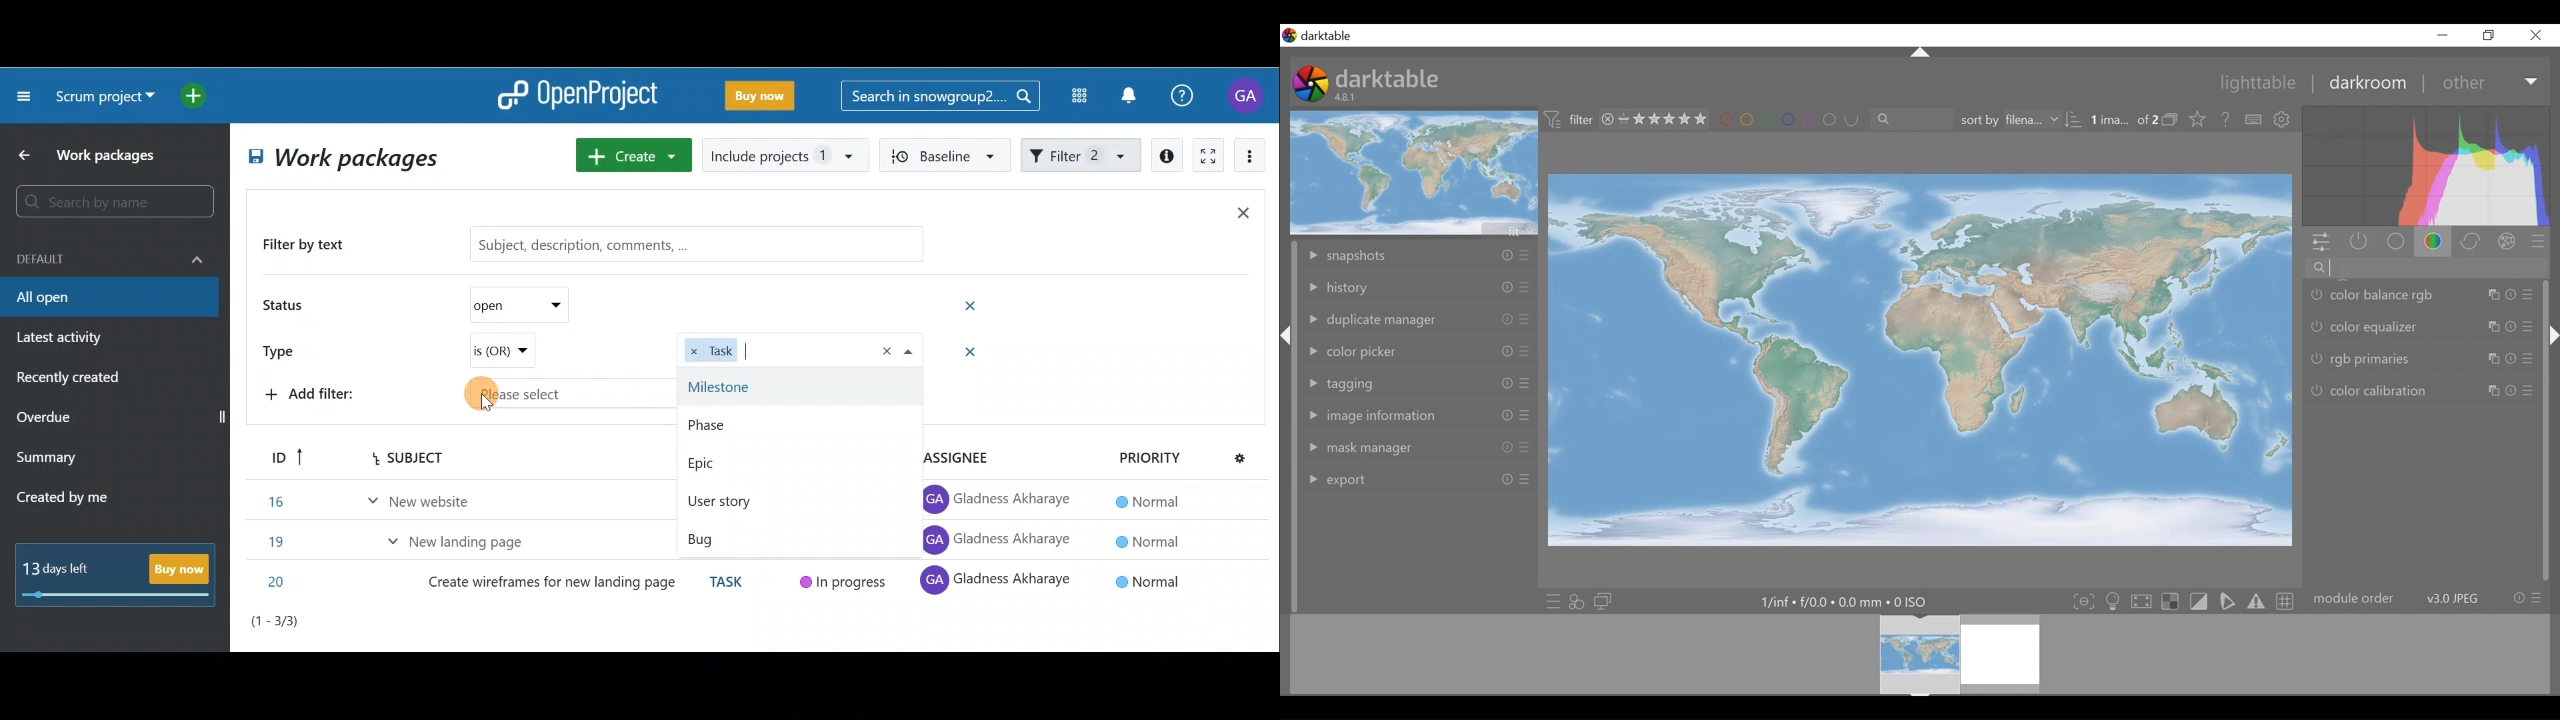 Image resolution: width=2576 pixels, height=728 pixels. What do you see at coordinates (2365, 82) in the screenshot?
I see `darkroom` at bounding box center [2365, 82].